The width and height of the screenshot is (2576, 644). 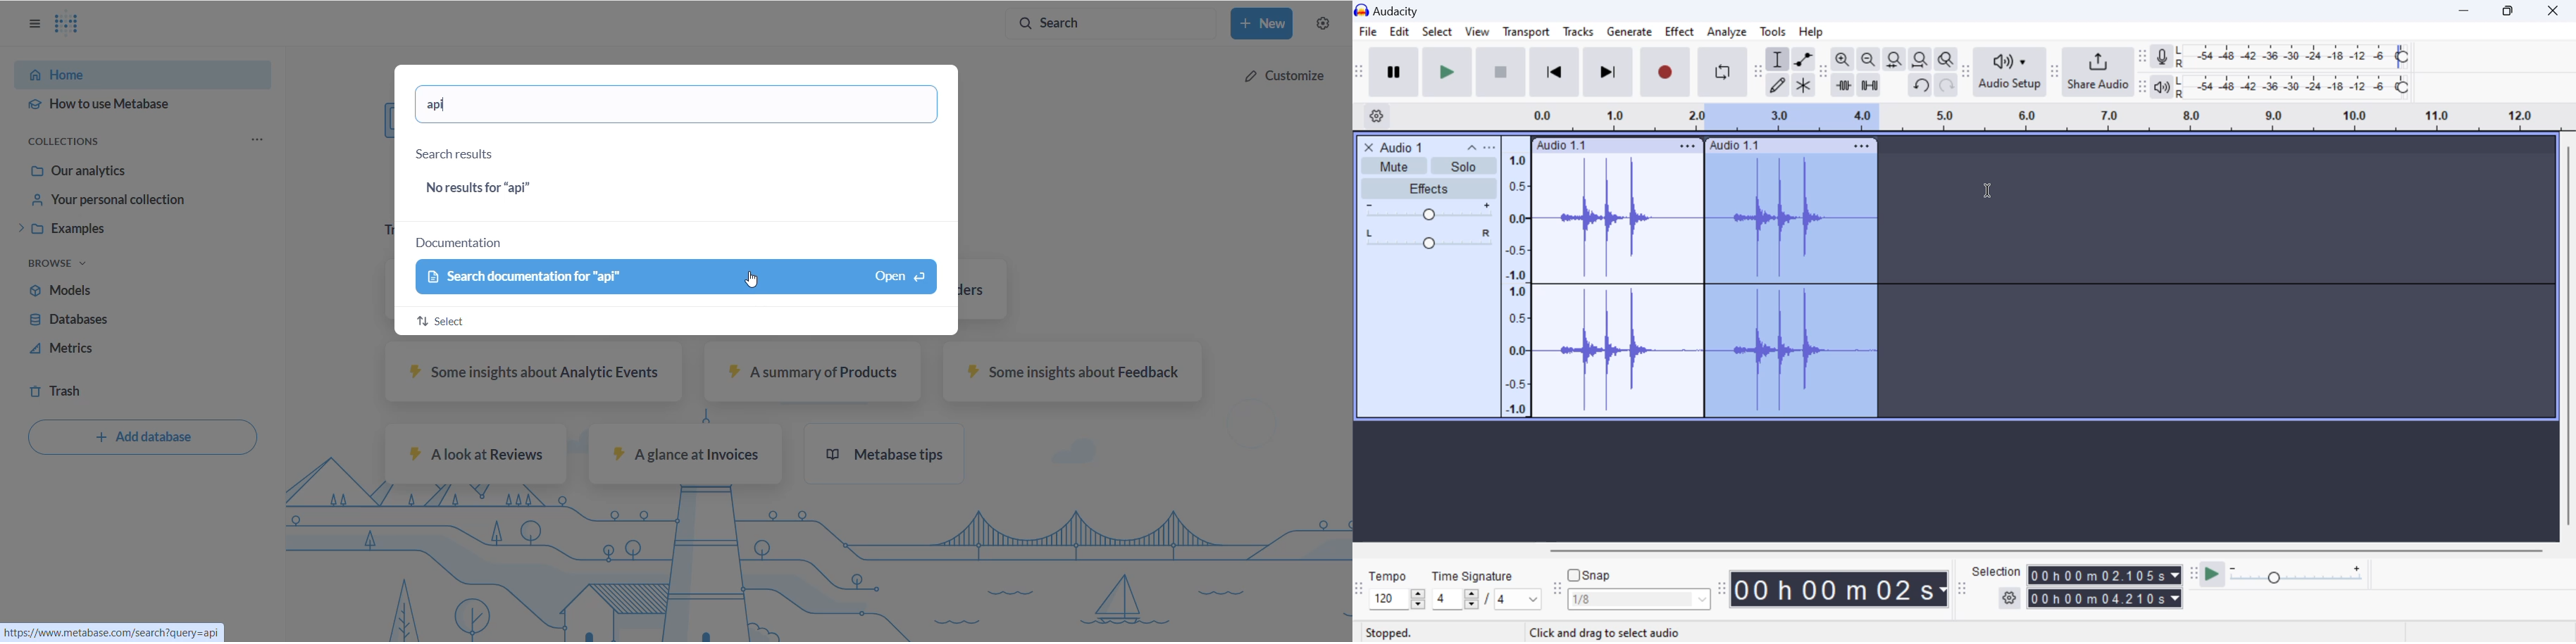 What do you see at coordinates (1723, 72) in the screenshot?
I see `Enable Looping` at bounding box center [1723, 72].